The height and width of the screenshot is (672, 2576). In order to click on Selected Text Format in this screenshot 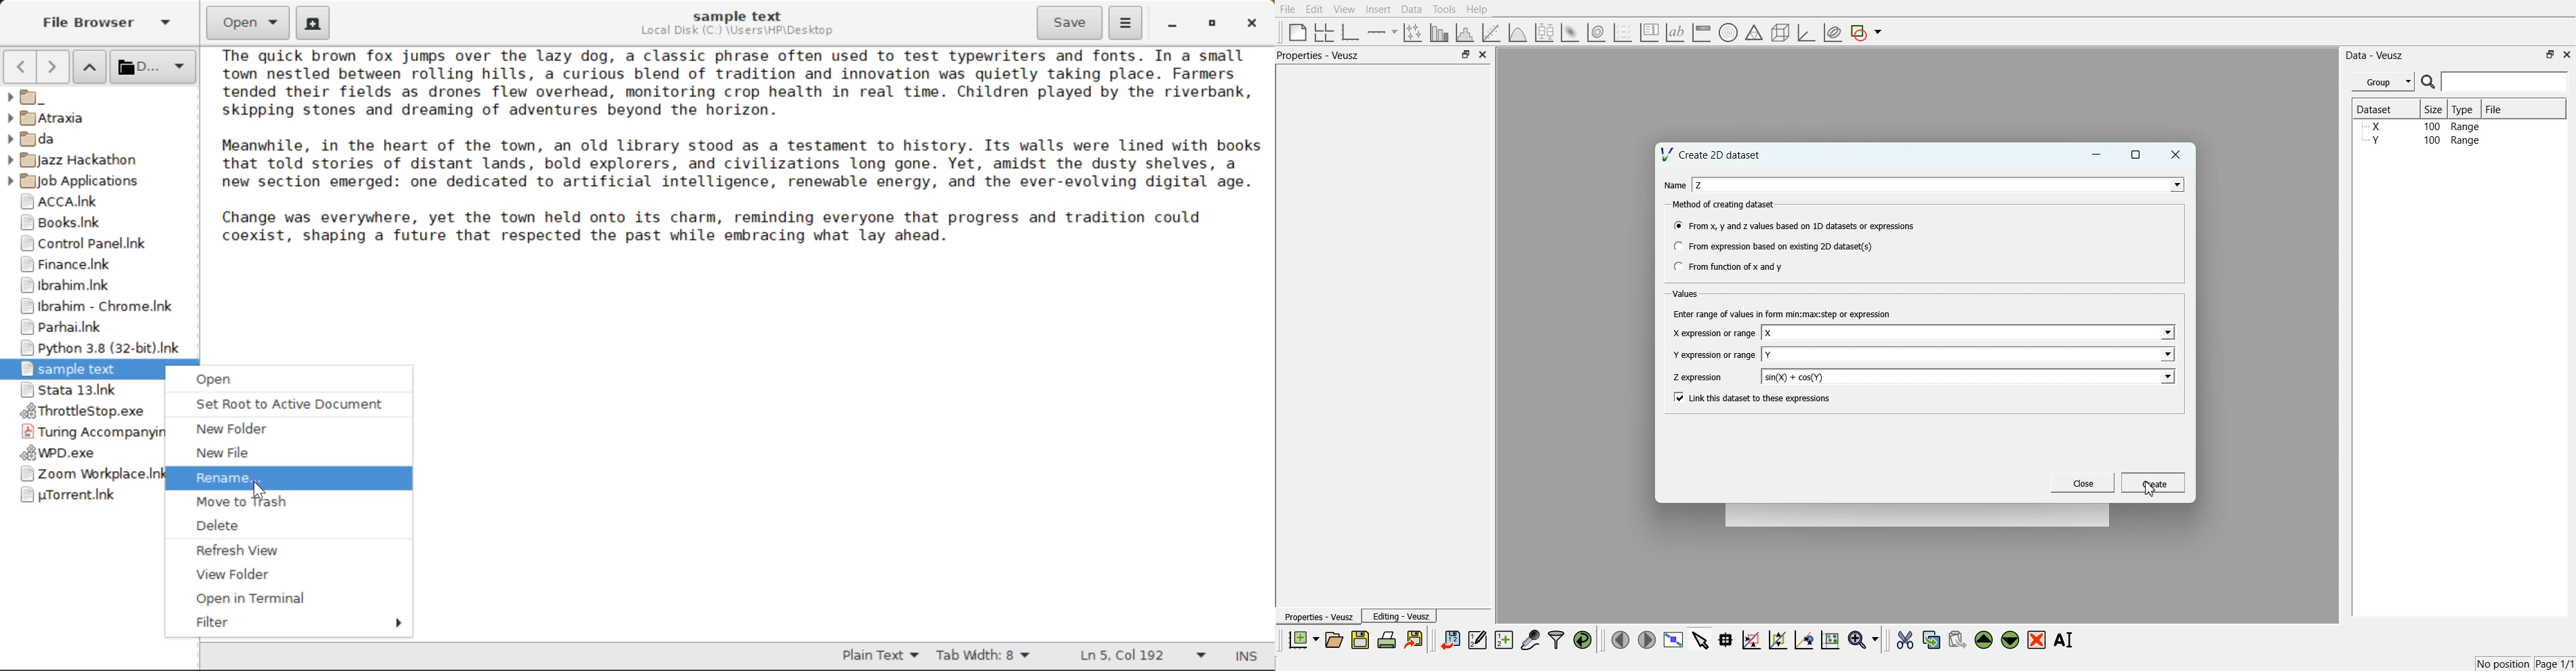, I will do `click(882, 655)`.